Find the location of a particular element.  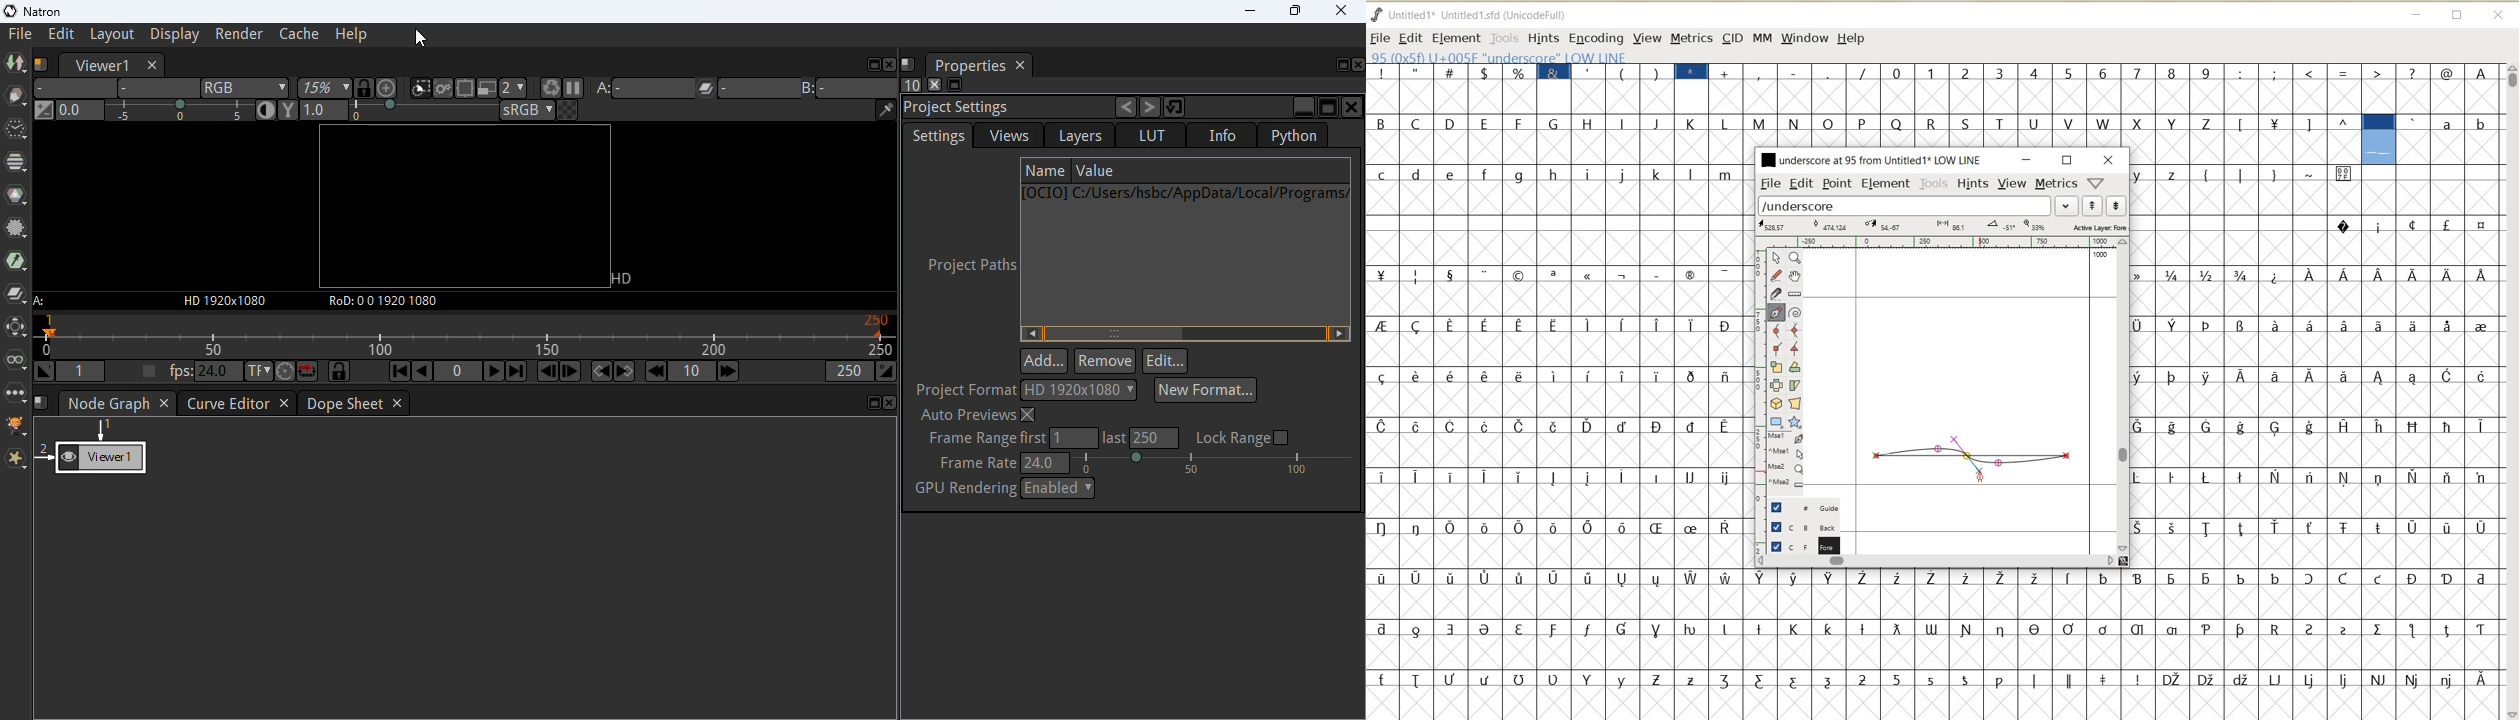

name is located at coordinates (1045, 171).